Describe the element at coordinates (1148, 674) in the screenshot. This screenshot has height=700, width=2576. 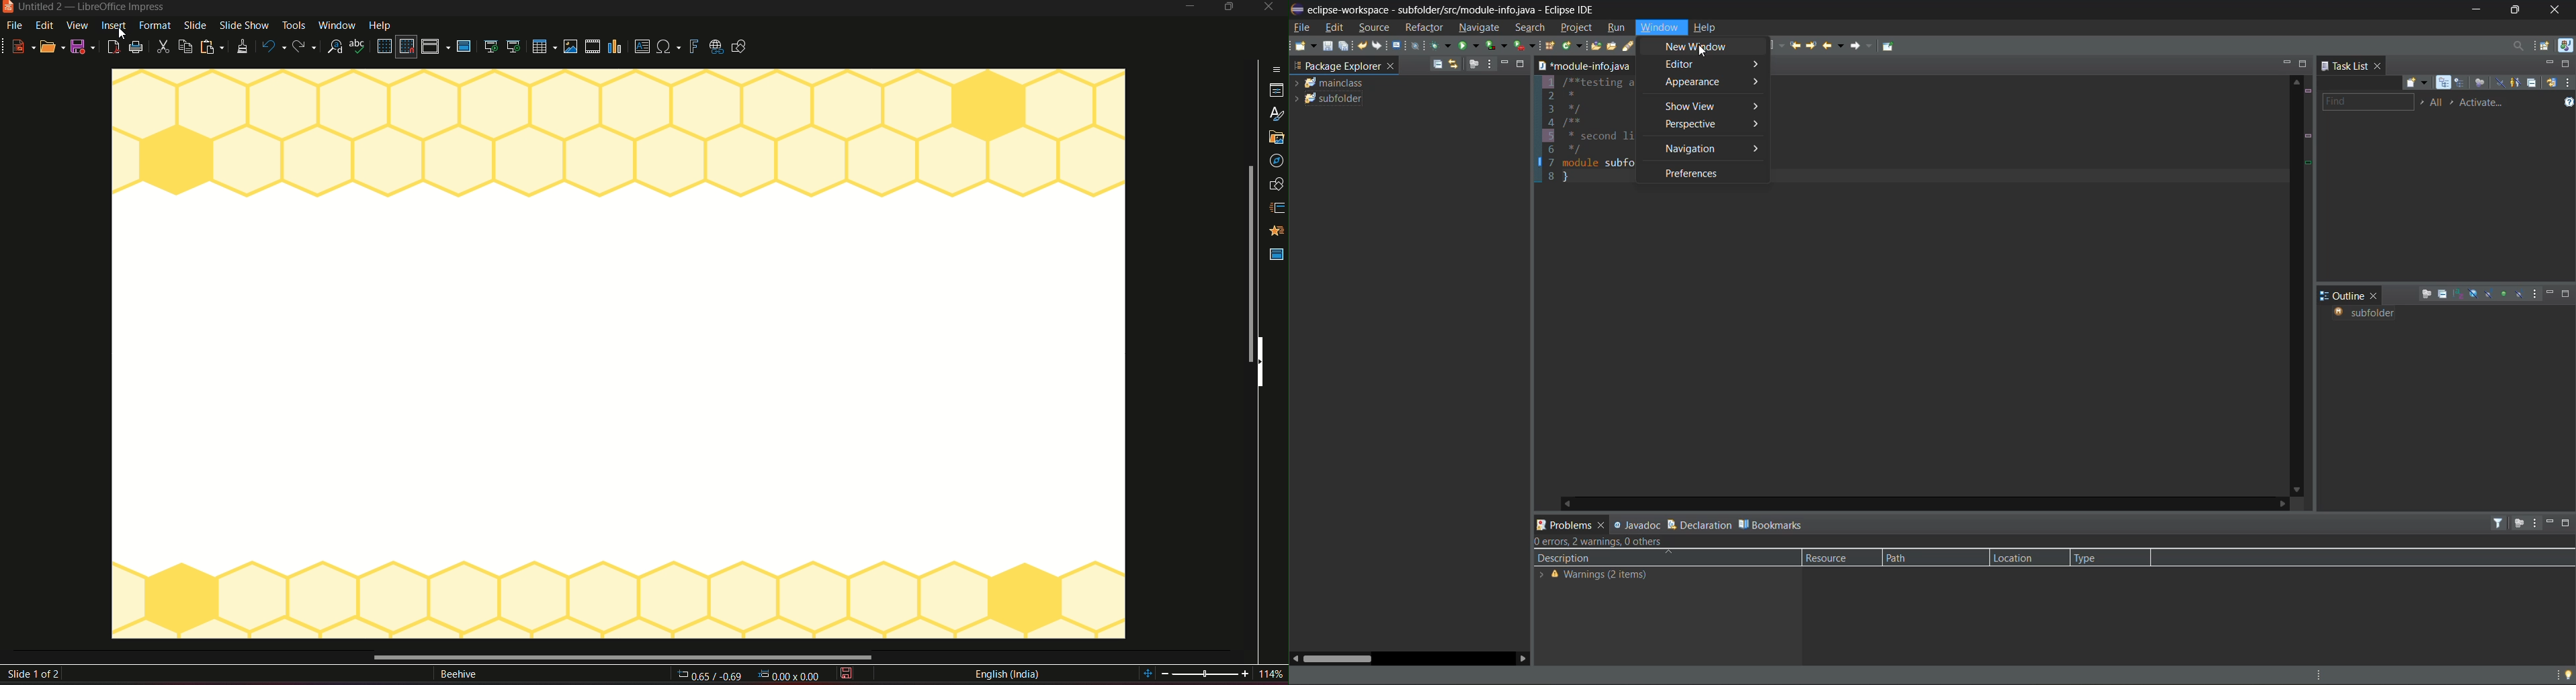
I see `fit slide to current view` at that location.